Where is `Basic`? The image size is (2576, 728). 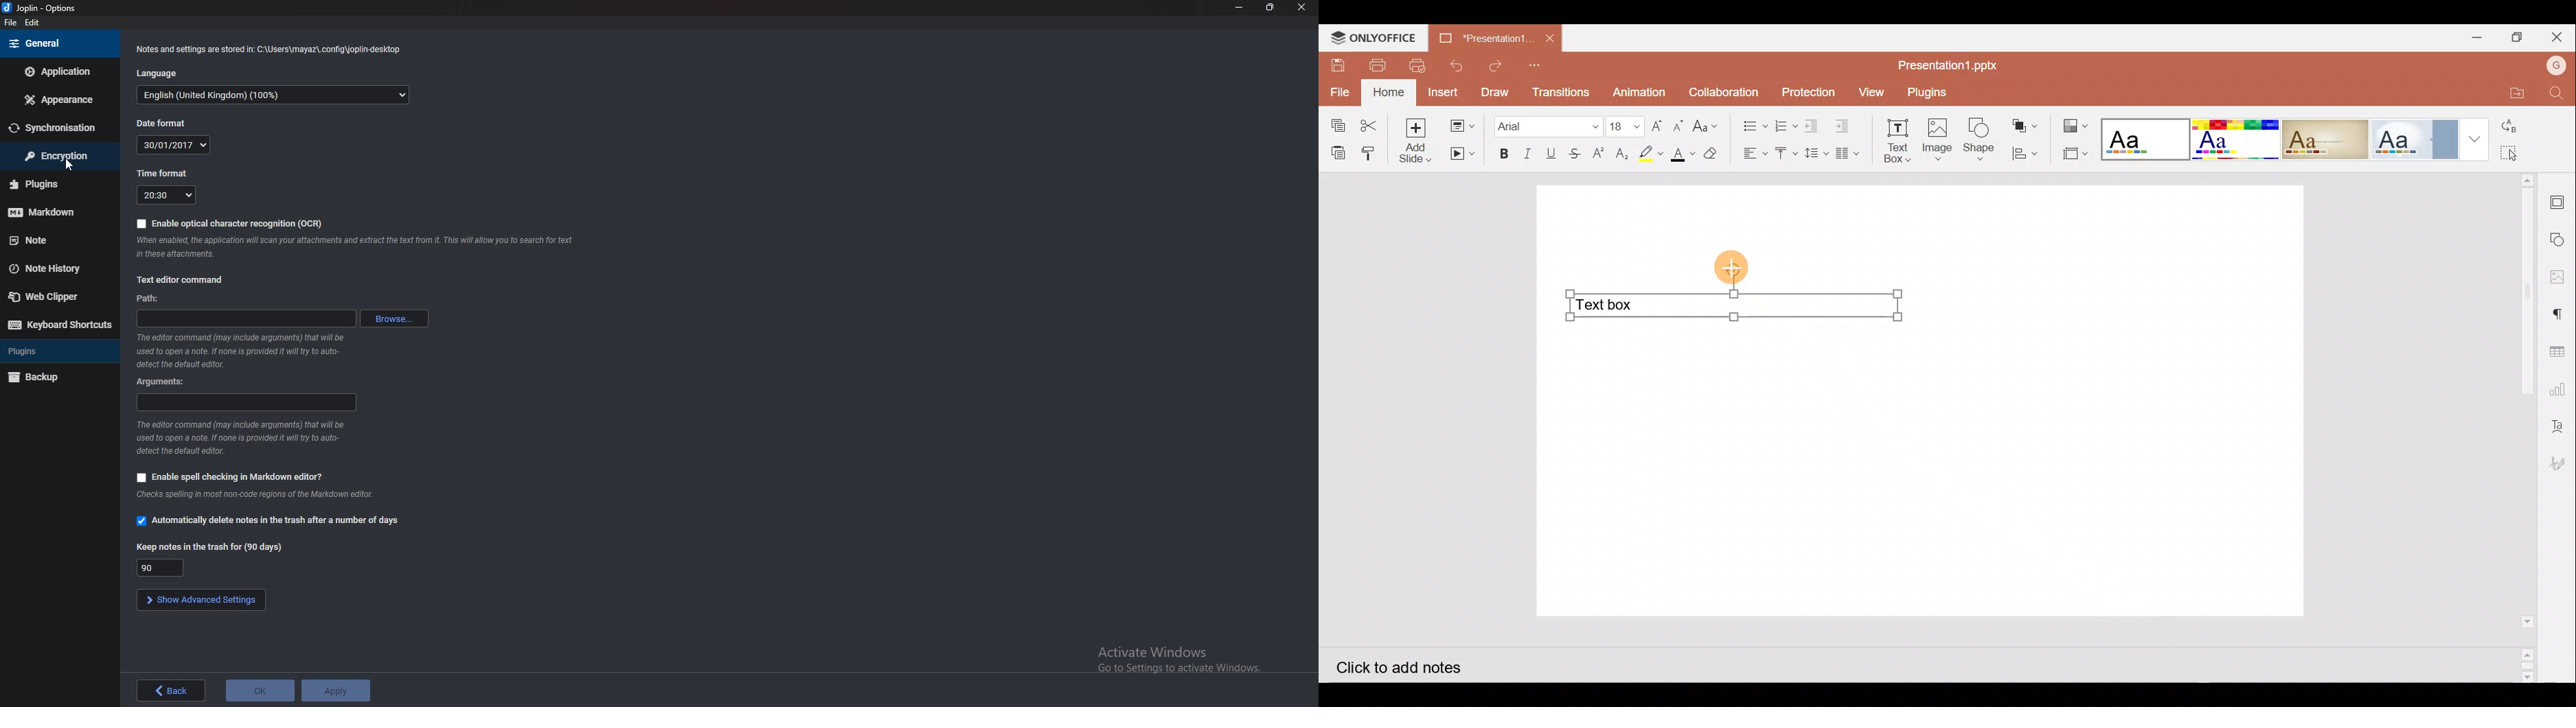 Basic is located at coordinates (2232, 138).